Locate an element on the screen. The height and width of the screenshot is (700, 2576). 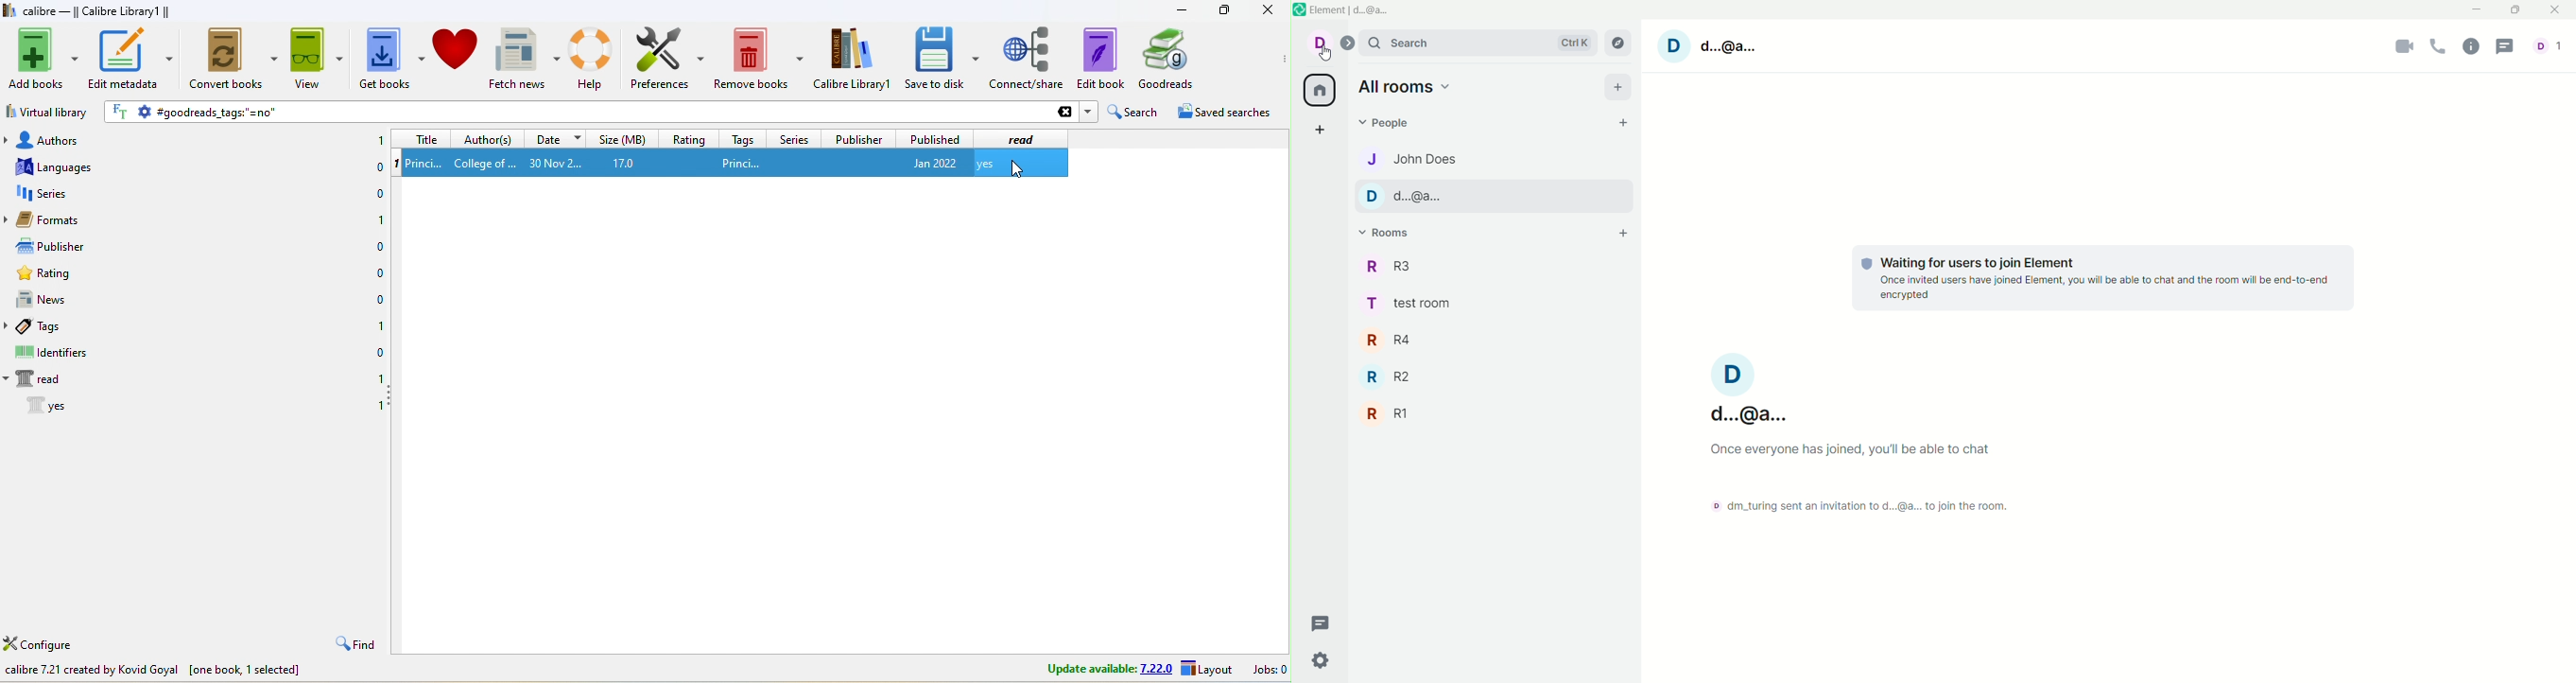
0 is located at coordinates (378, 273).